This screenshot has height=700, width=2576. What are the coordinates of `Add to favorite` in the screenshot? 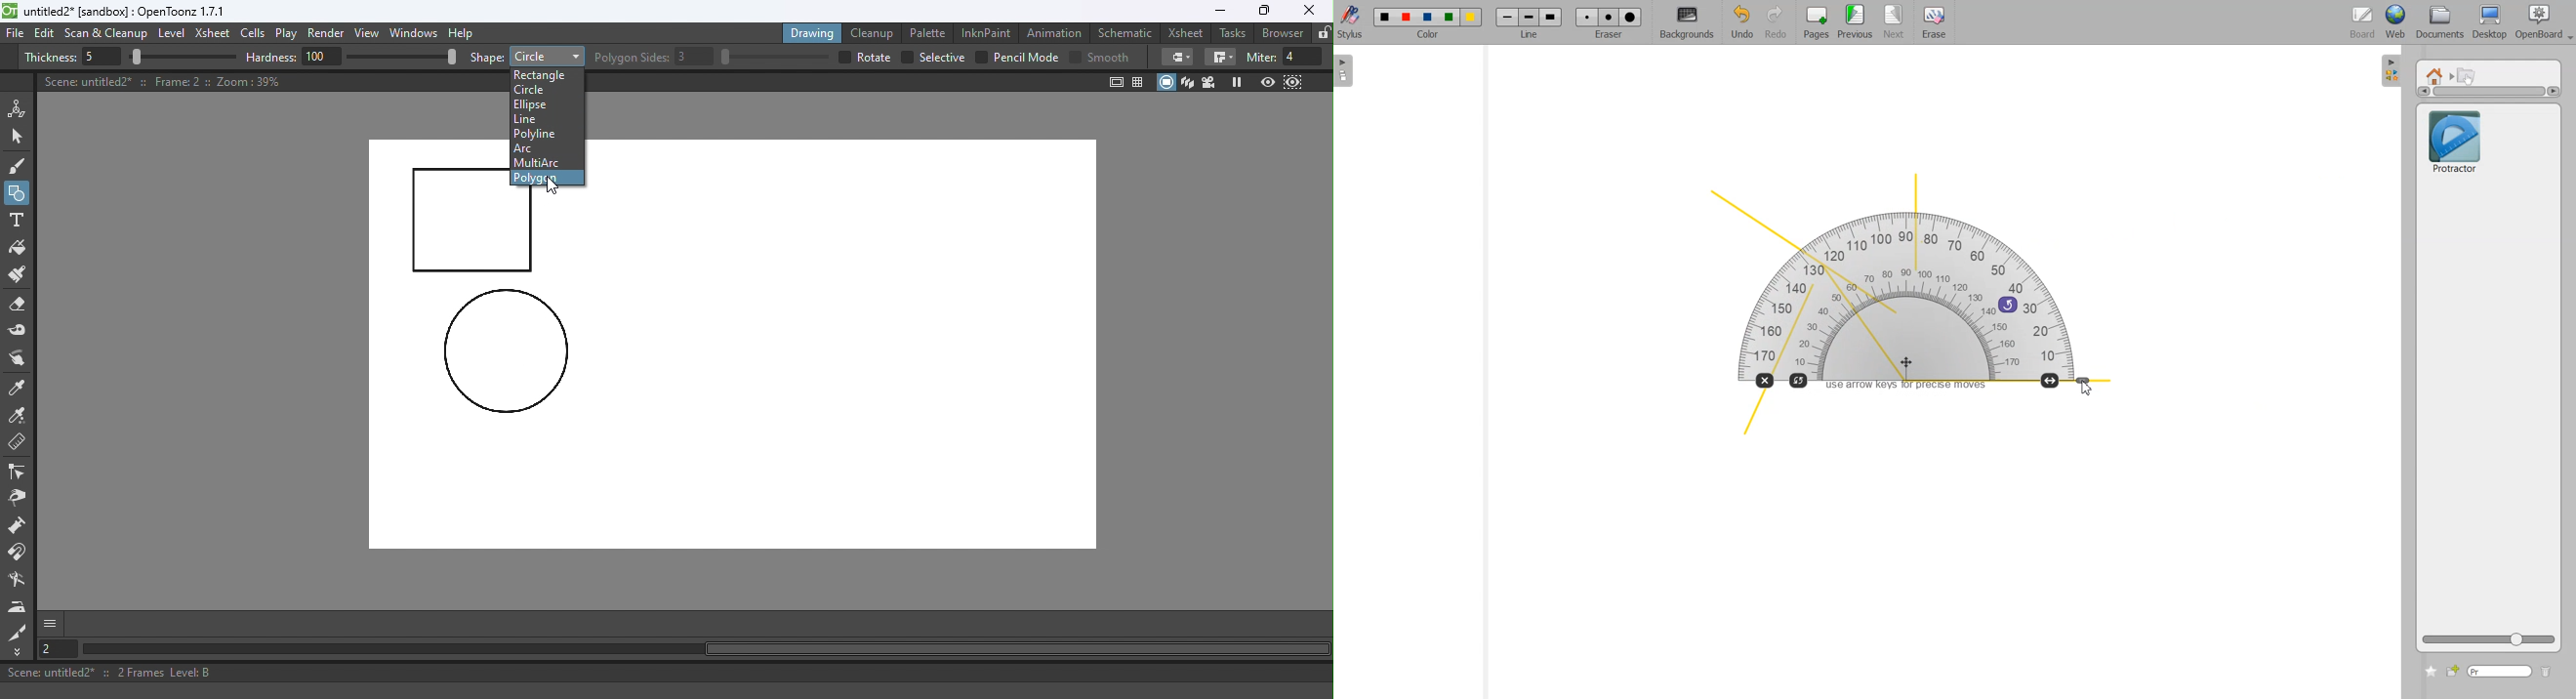 It's located at (2431, 671).